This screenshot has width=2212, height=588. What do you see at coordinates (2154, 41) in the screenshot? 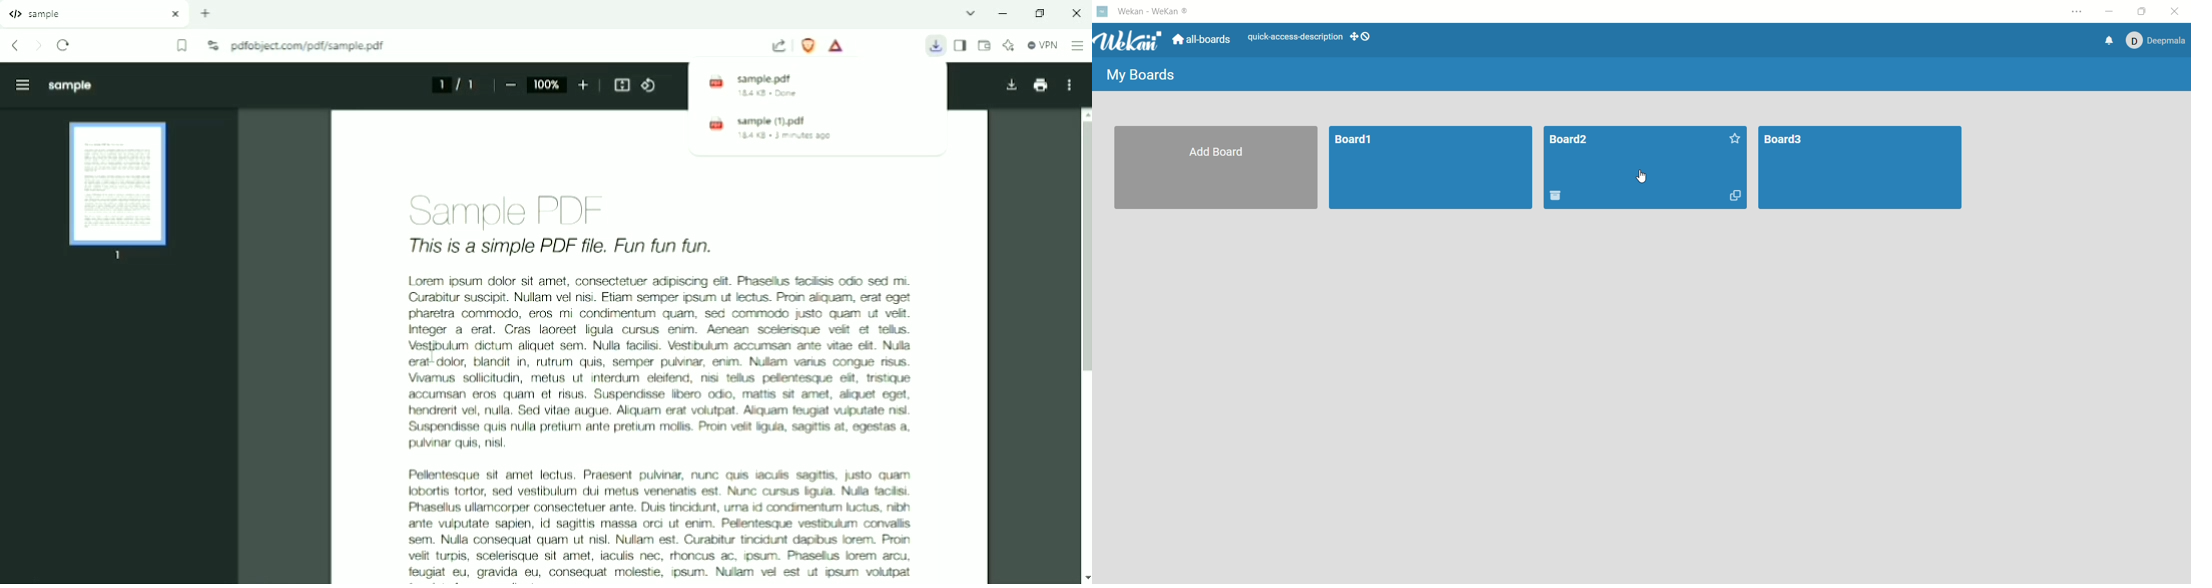
I see `account` at bounding box center [2154, 41].